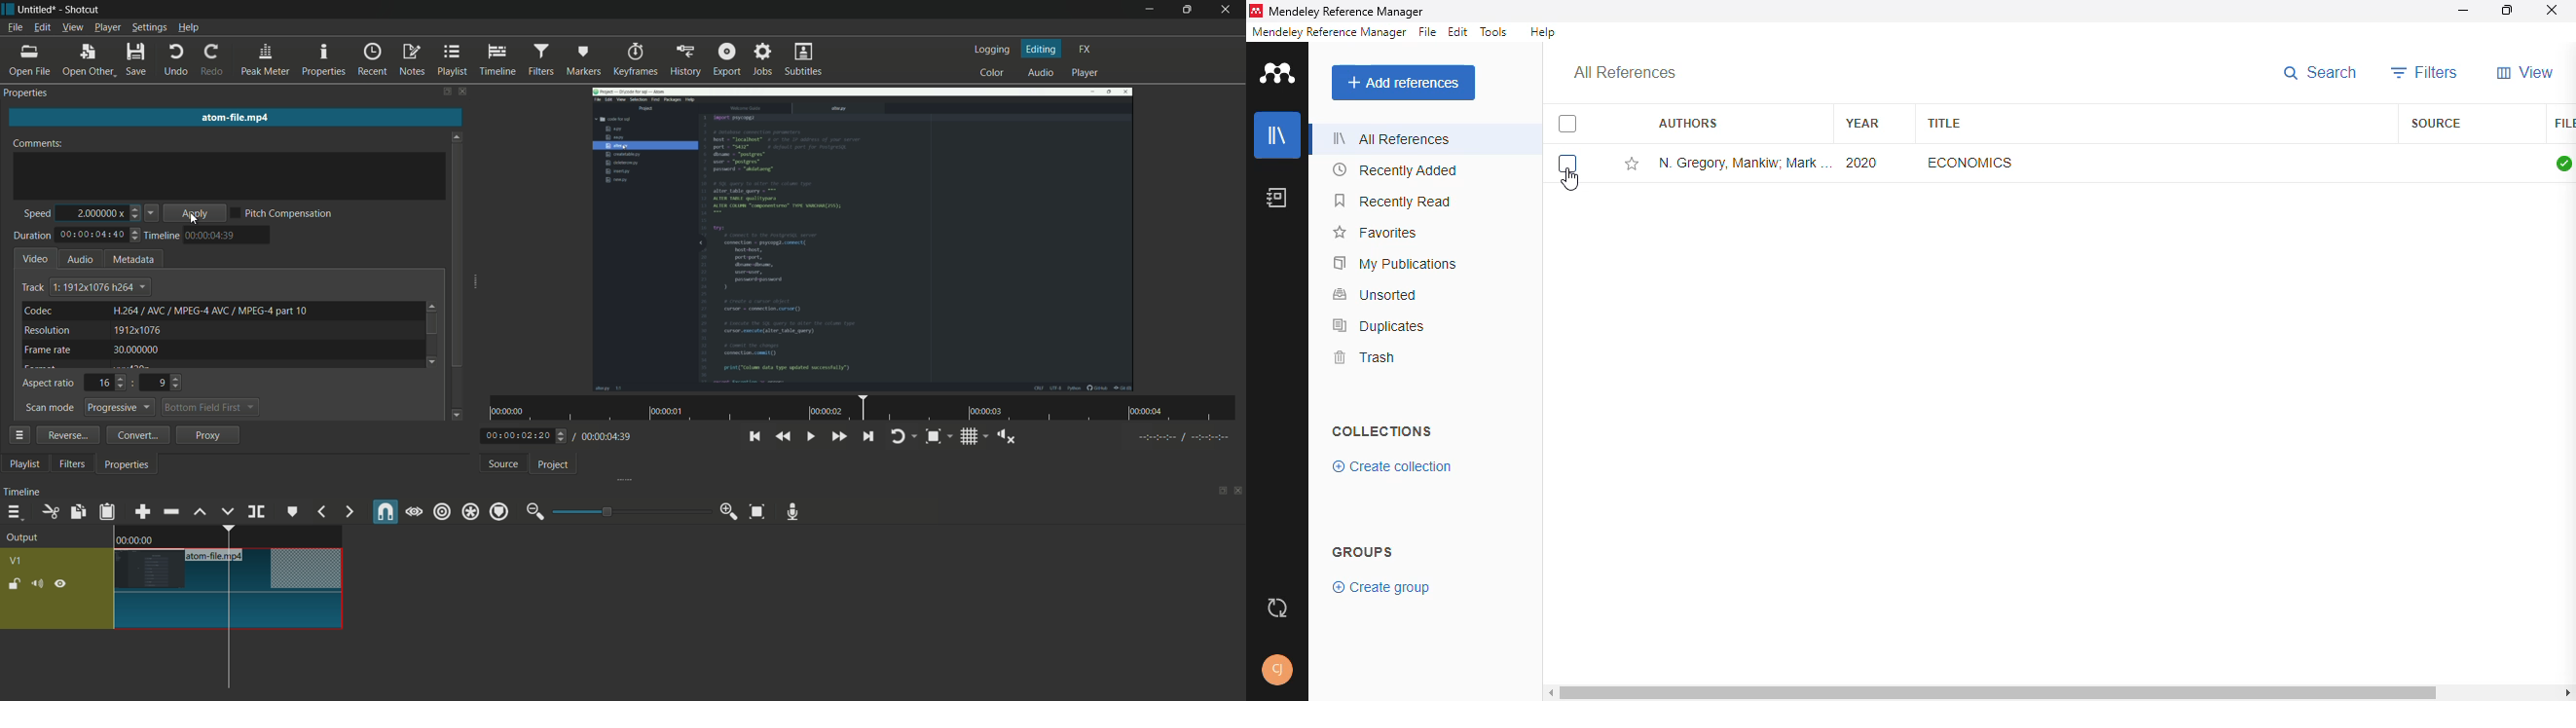 The width and height of the screenshot is (2576, 728). I want to click on economics, so click(1969, 163).